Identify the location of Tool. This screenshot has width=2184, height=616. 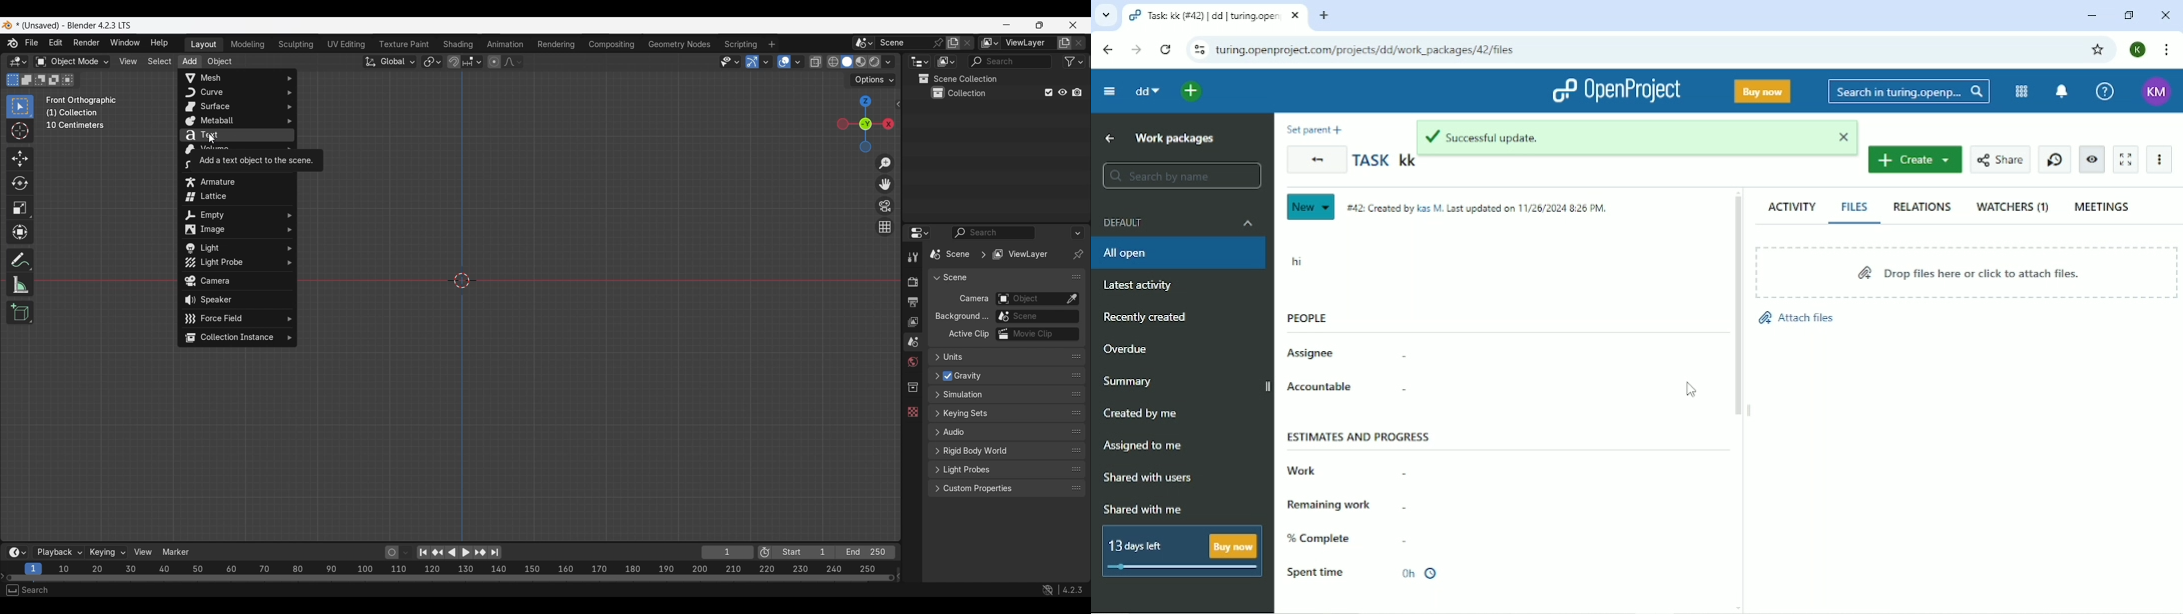
(913, 257).